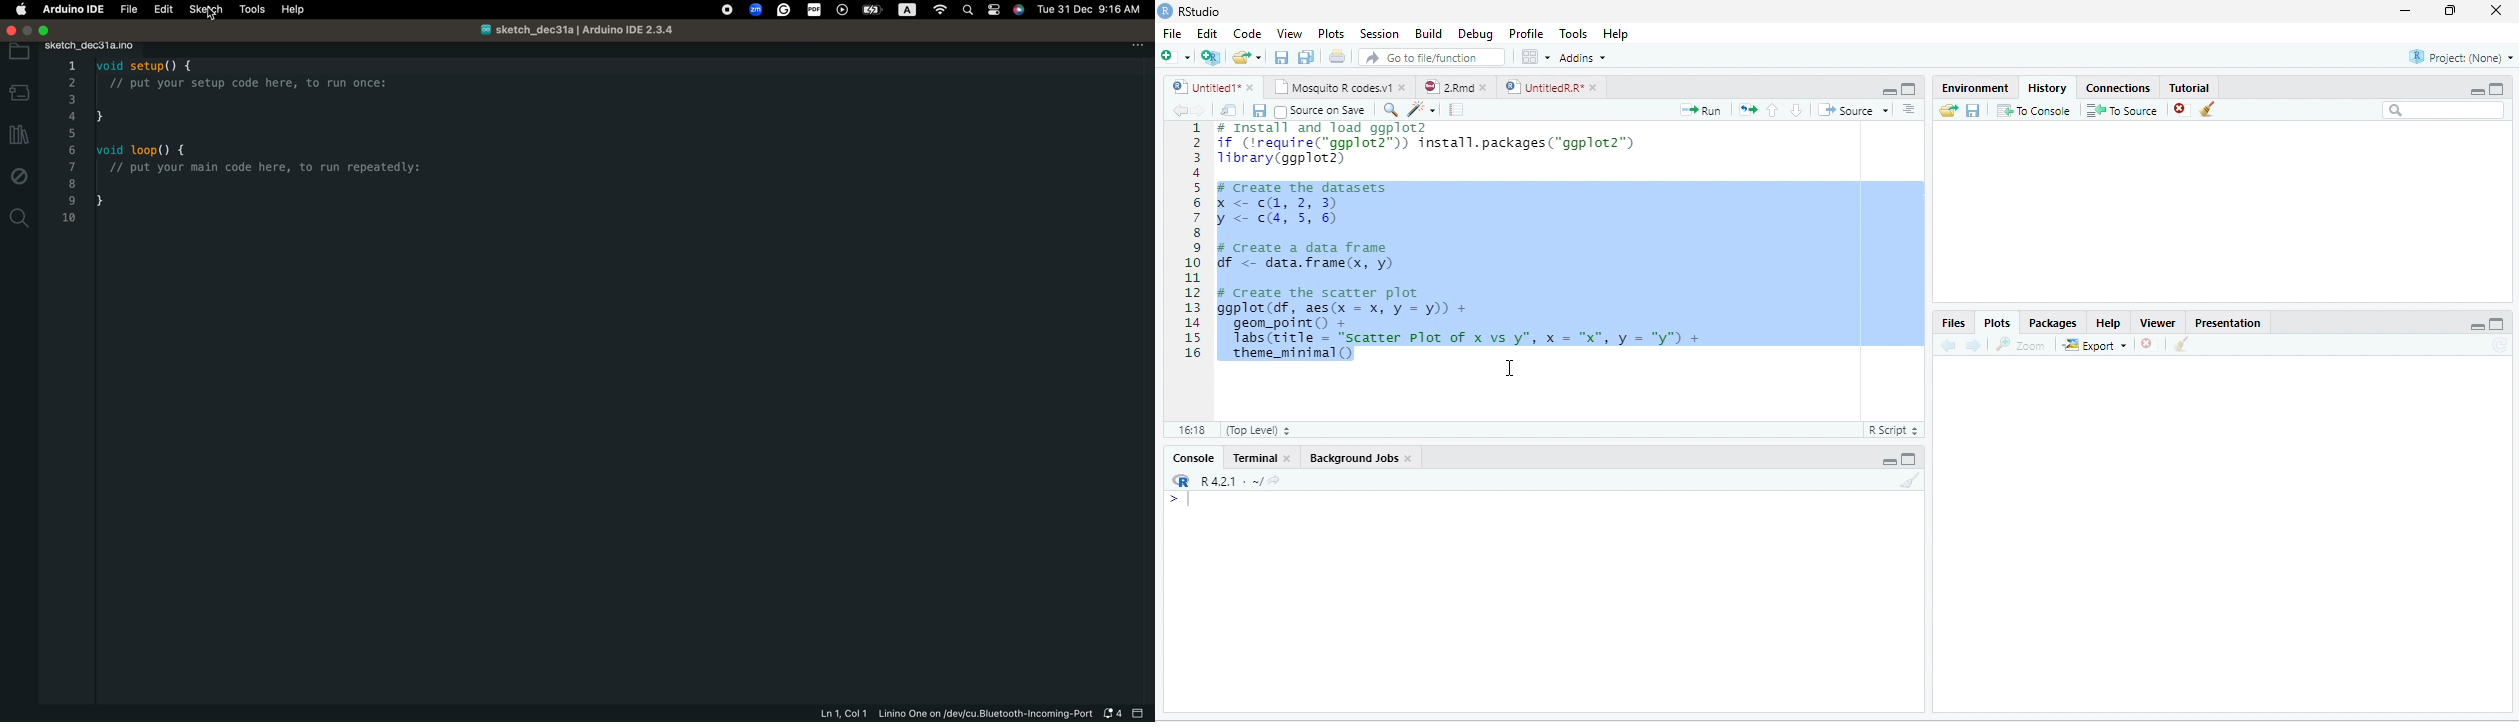 The height and width of the screenshot is (728, 2520). Describe the element at coordinates (1574, 33) in the screenshot. I see `Tools` at that location.